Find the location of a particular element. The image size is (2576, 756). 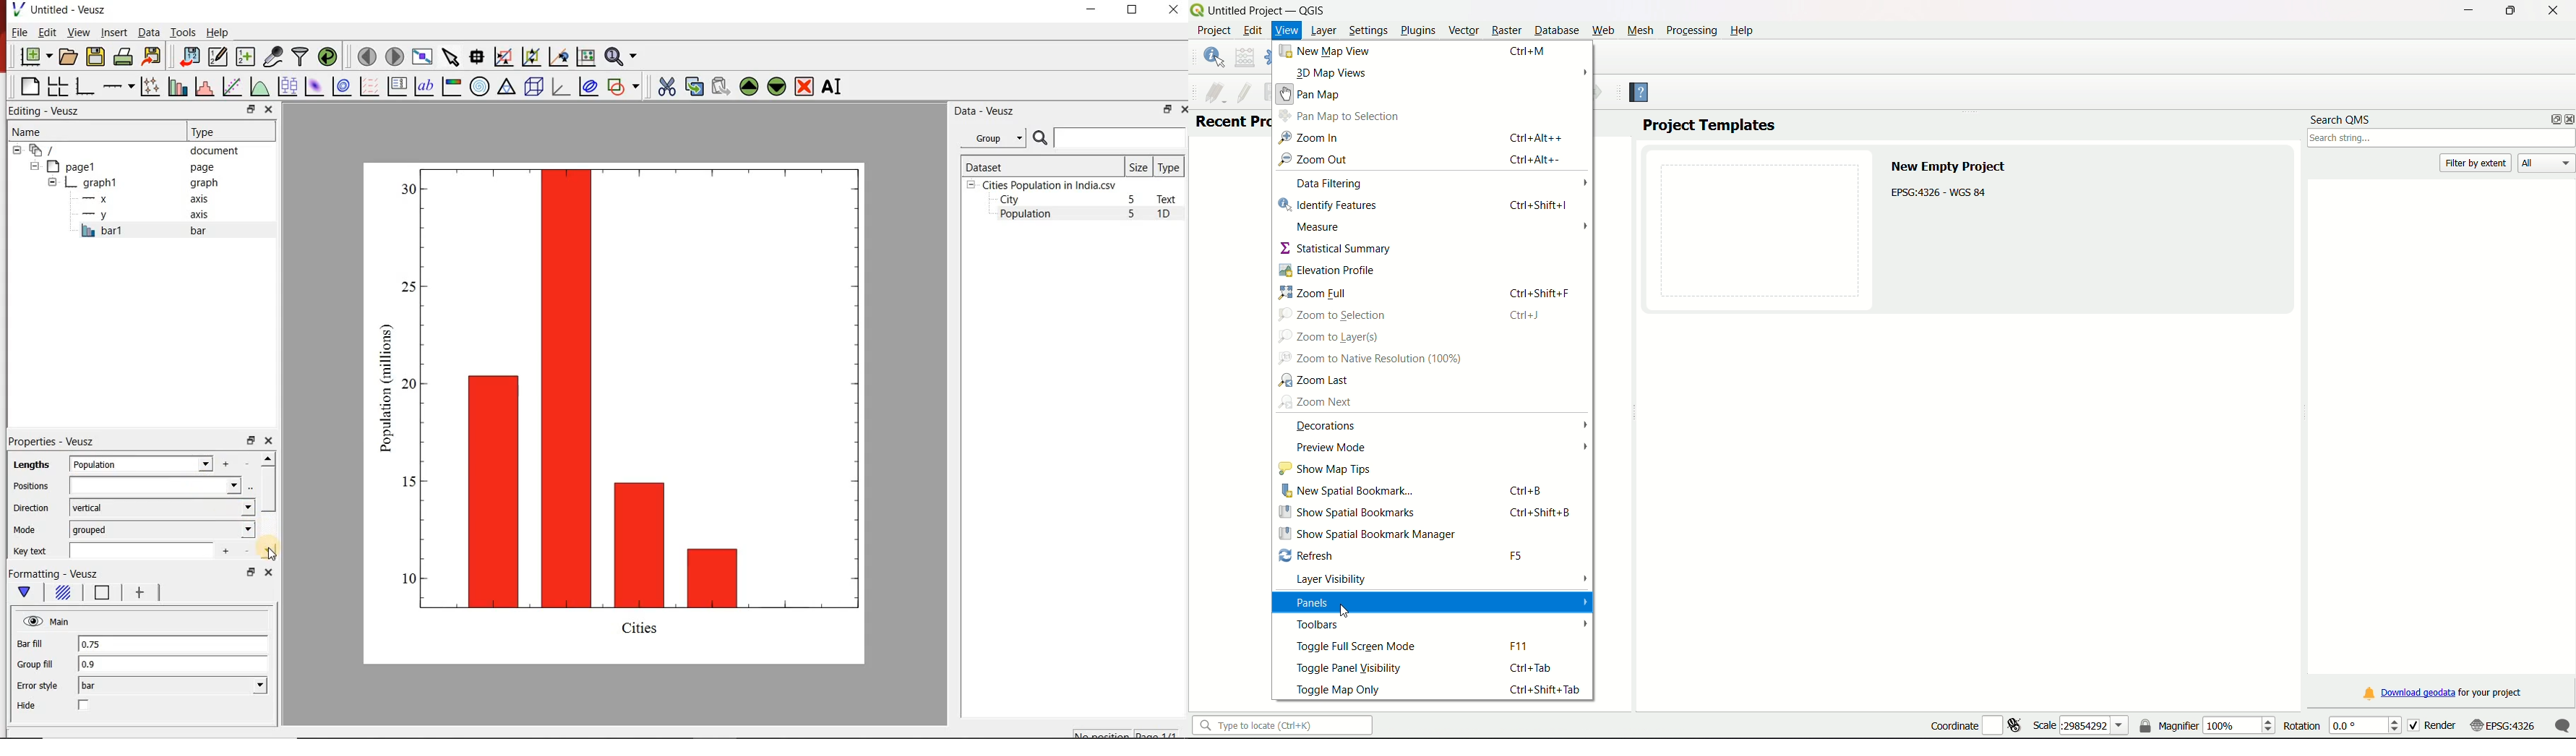

copy the selected widget is located at coordinates (693, 85).